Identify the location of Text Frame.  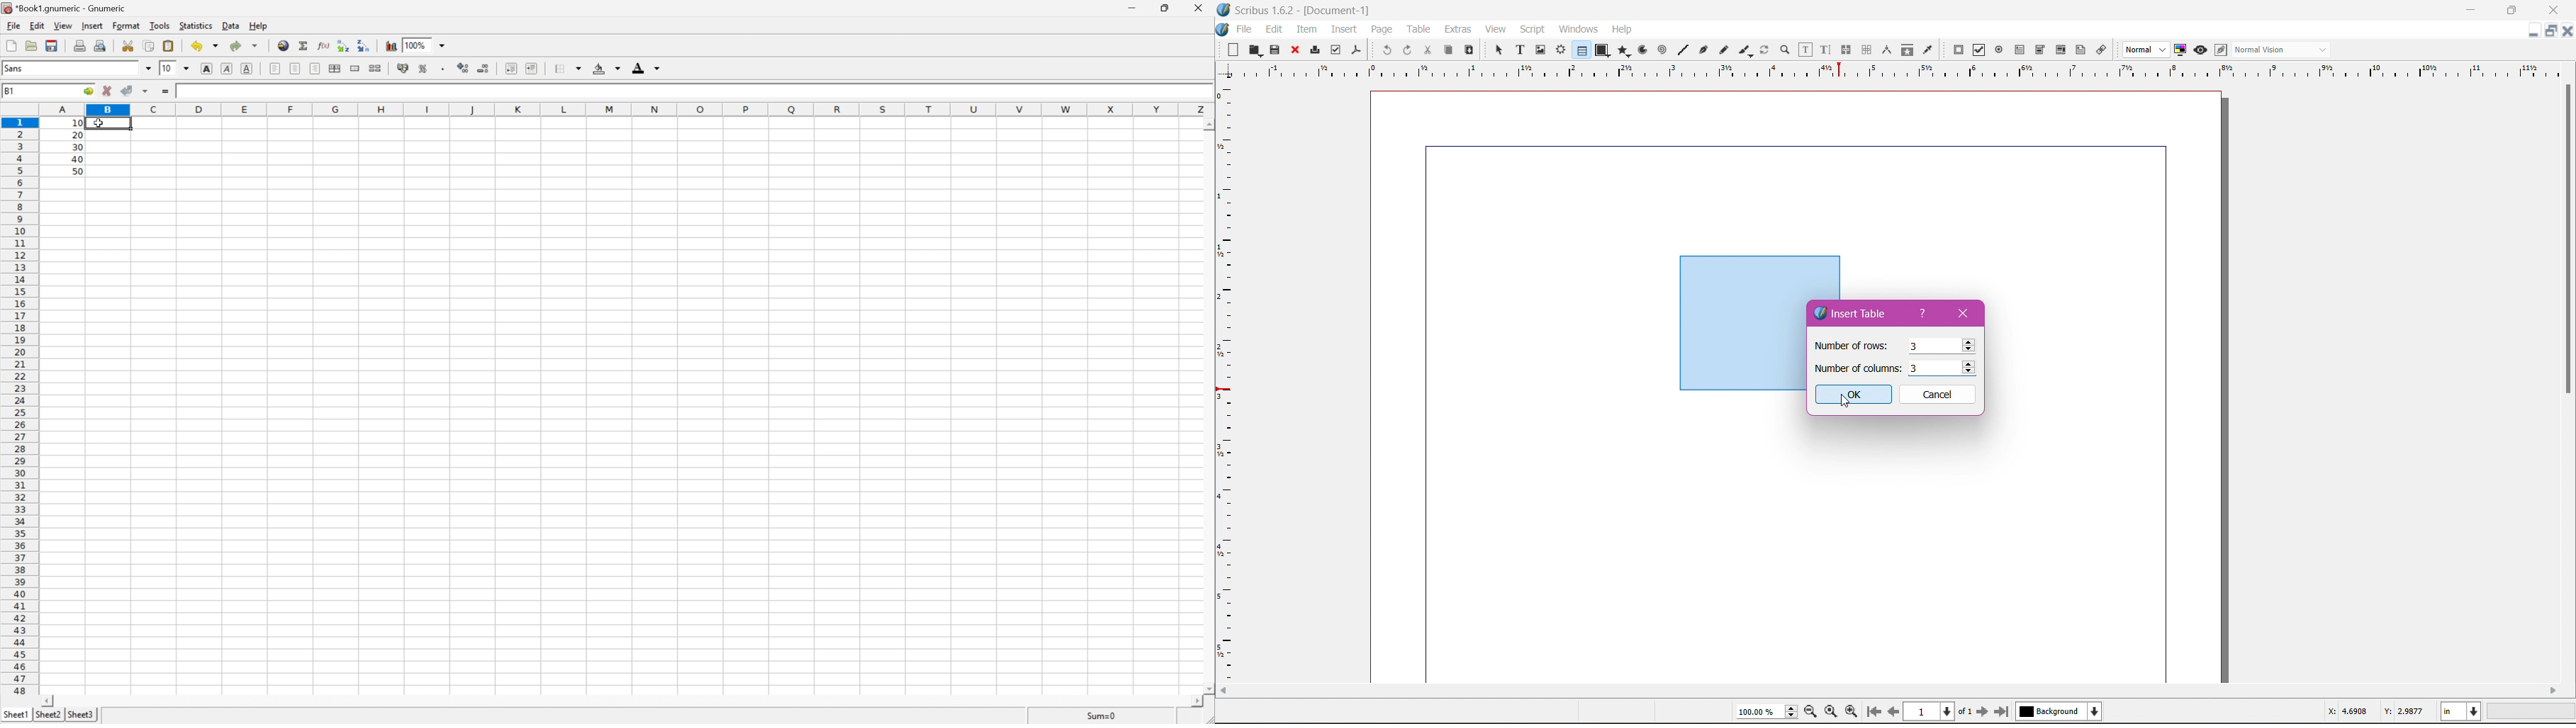
(1516, 50).